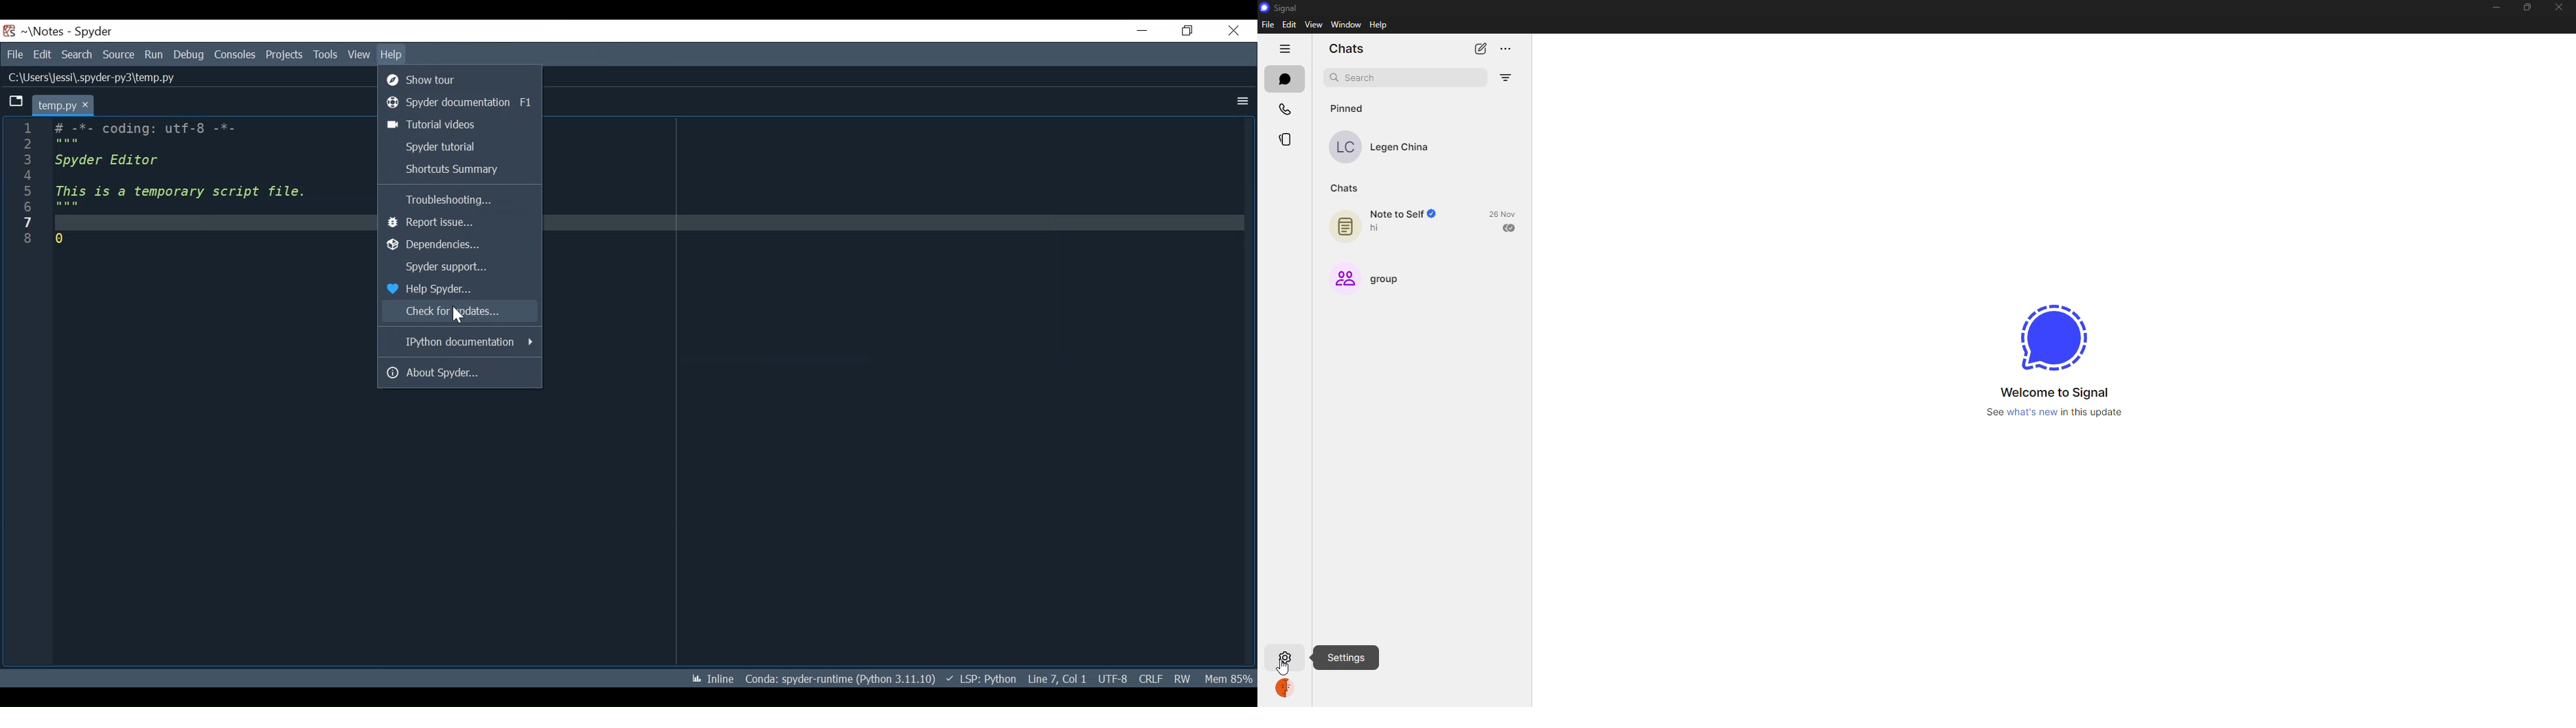  What do you see at coordinates (1231, 678) in the screenshot?
I see `Memory Usage` at bounding box center [1231, 678].